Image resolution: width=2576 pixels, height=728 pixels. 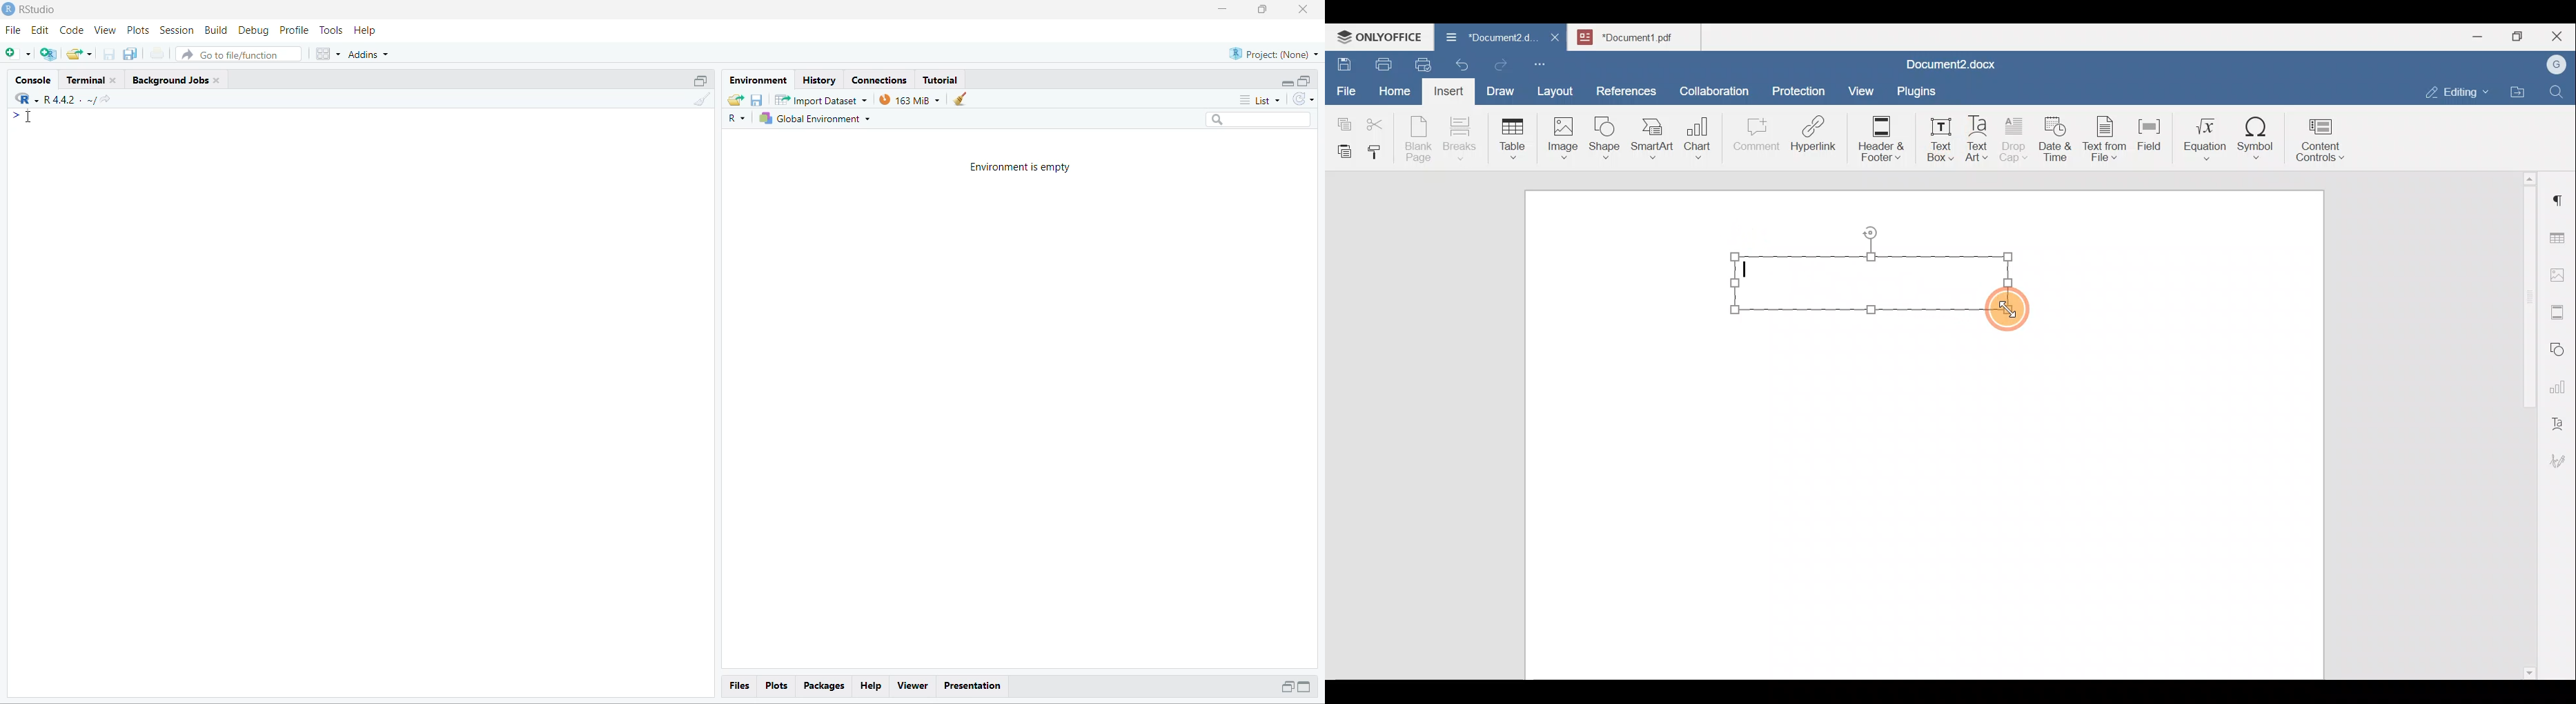 I want to click on Files, so click(x=740, y=685).